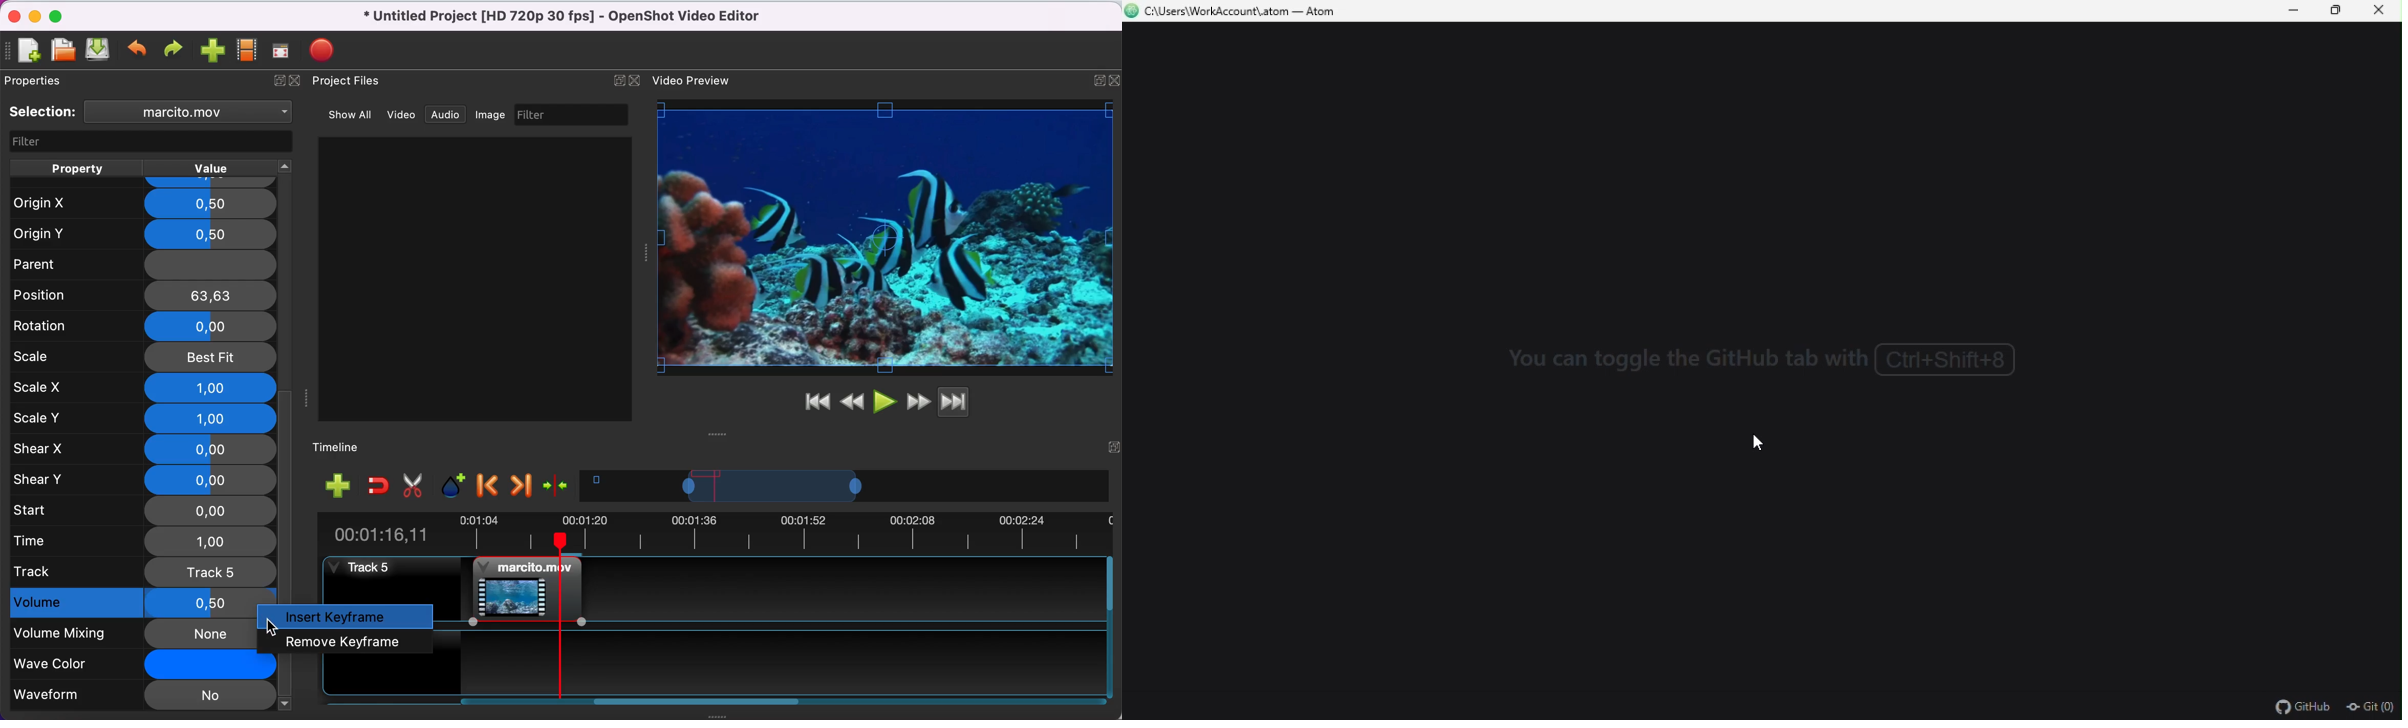 The width and height of the screenshot is (2408, 728). I want to click on track 5, so click(521, 588).